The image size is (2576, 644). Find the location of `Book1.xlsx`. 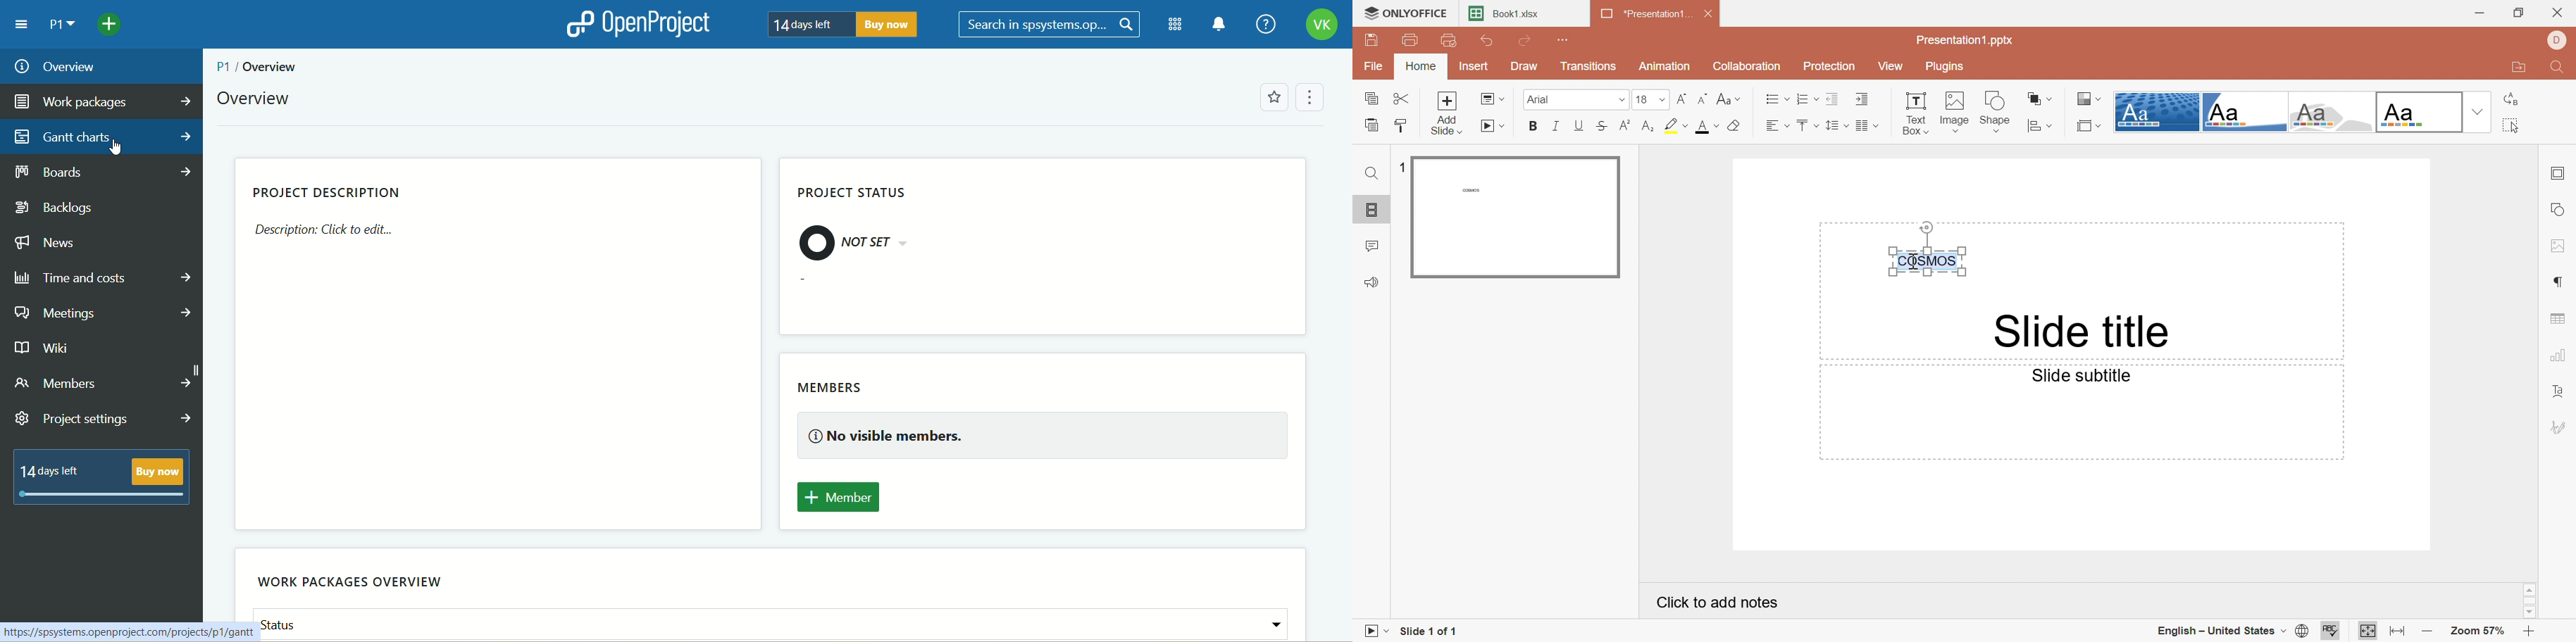

Book1.xlsx is located at coordinates (1500, 12).